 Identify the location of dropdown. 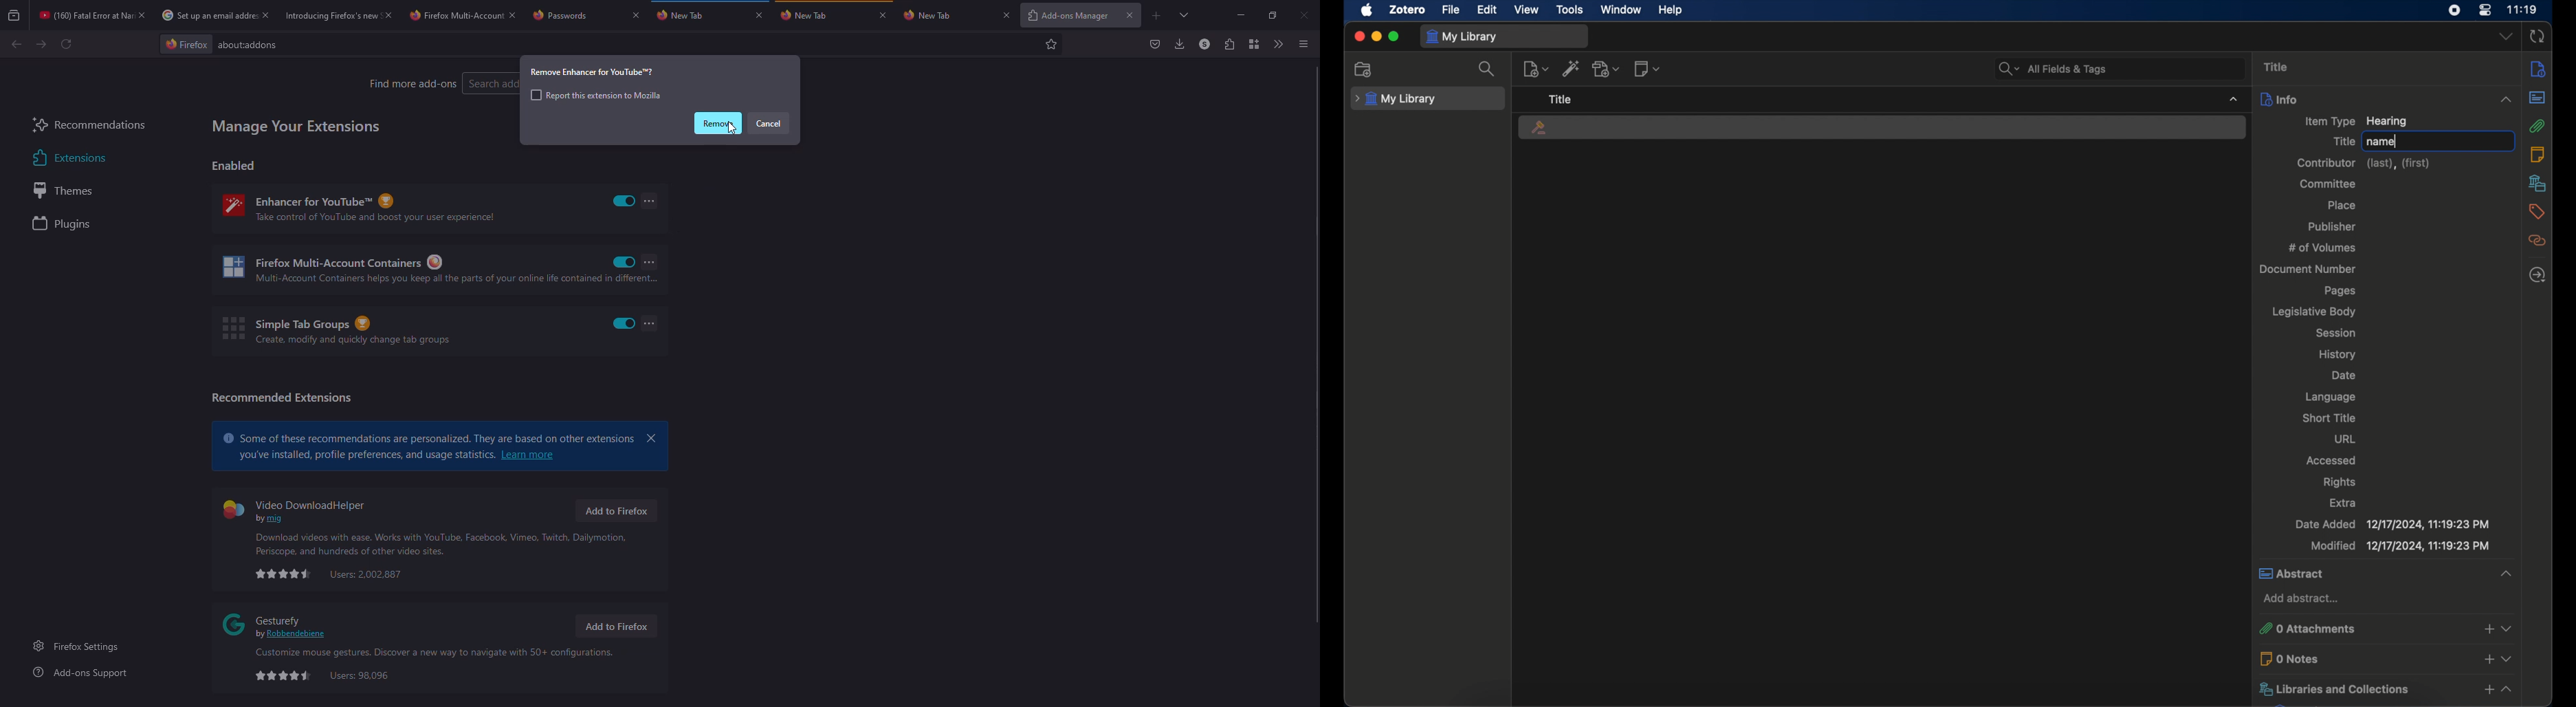
(2506, 37).